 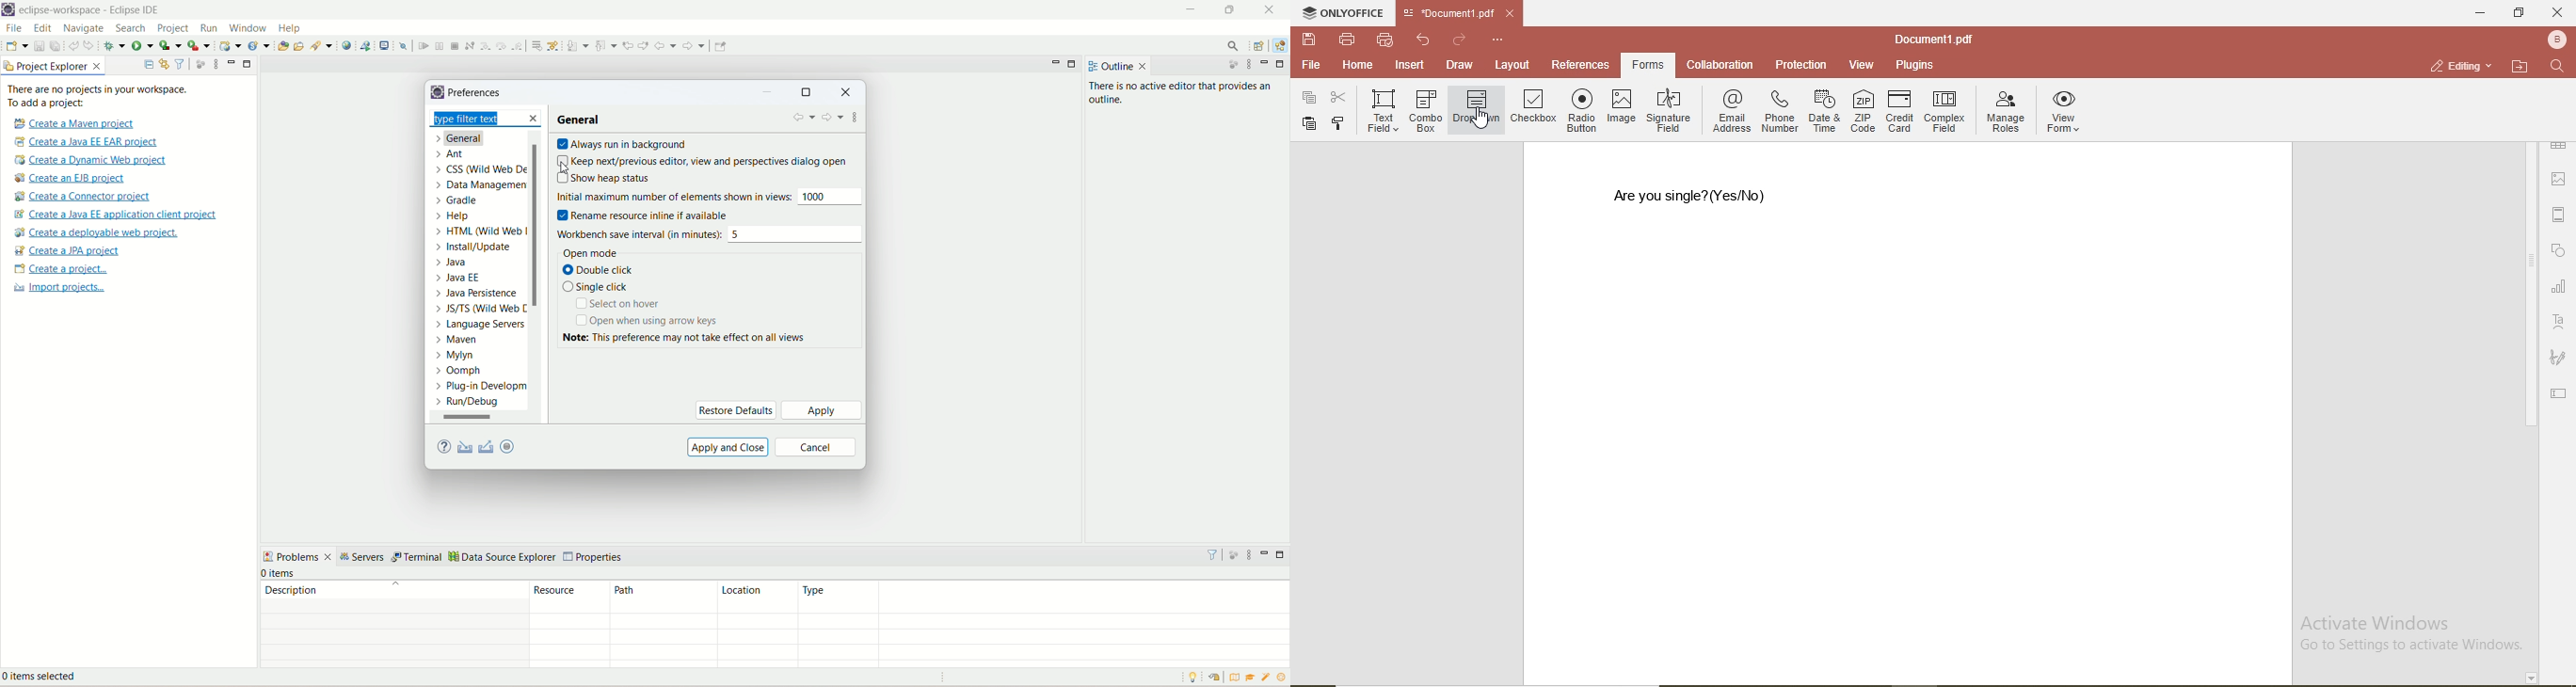 I want to click on draw, so click(x=1459, y=65).